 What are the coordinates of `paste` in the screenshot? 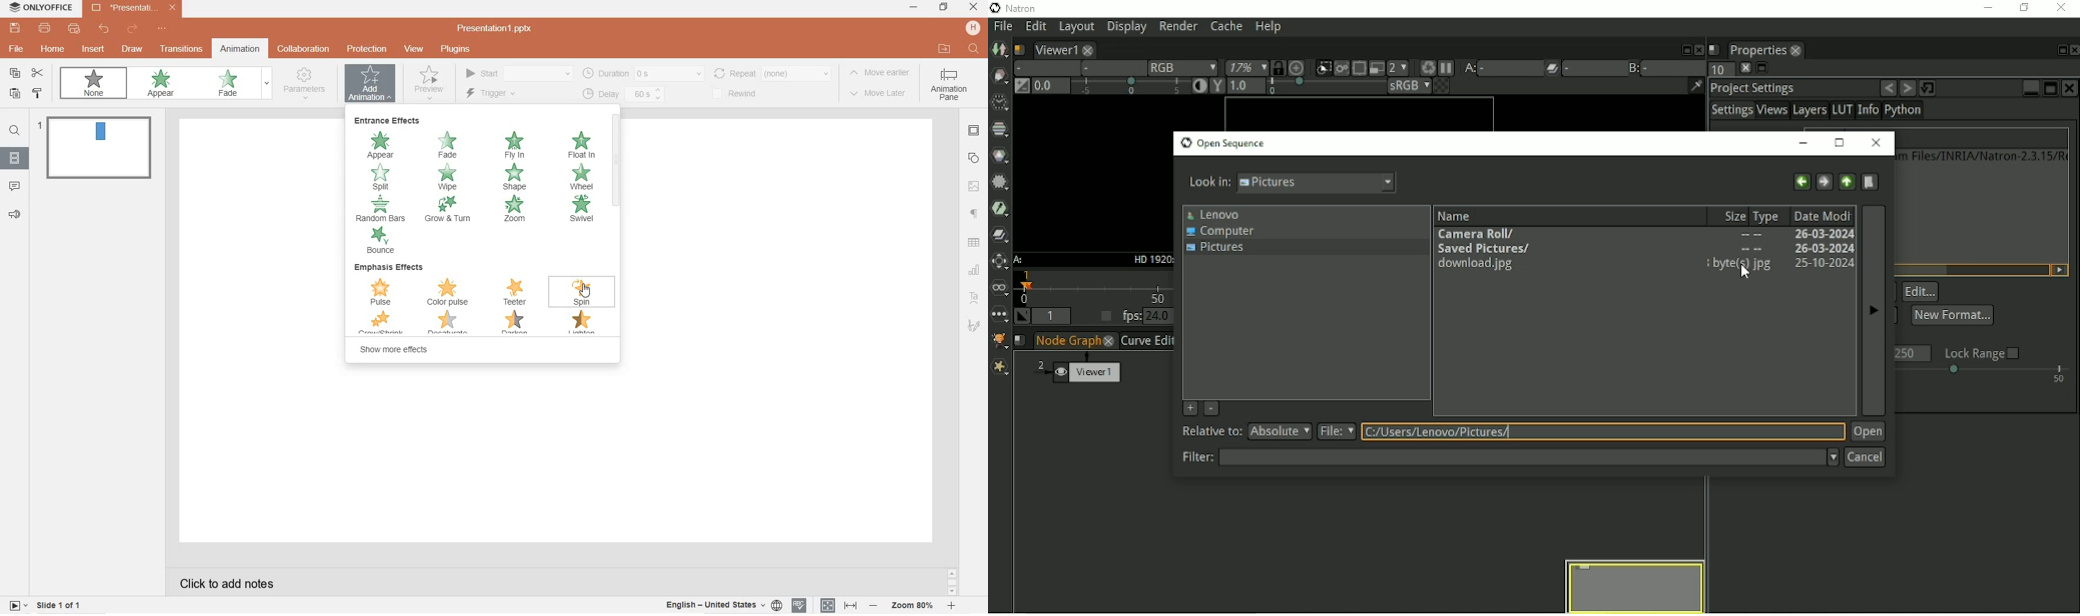 It's located at (13, 94).